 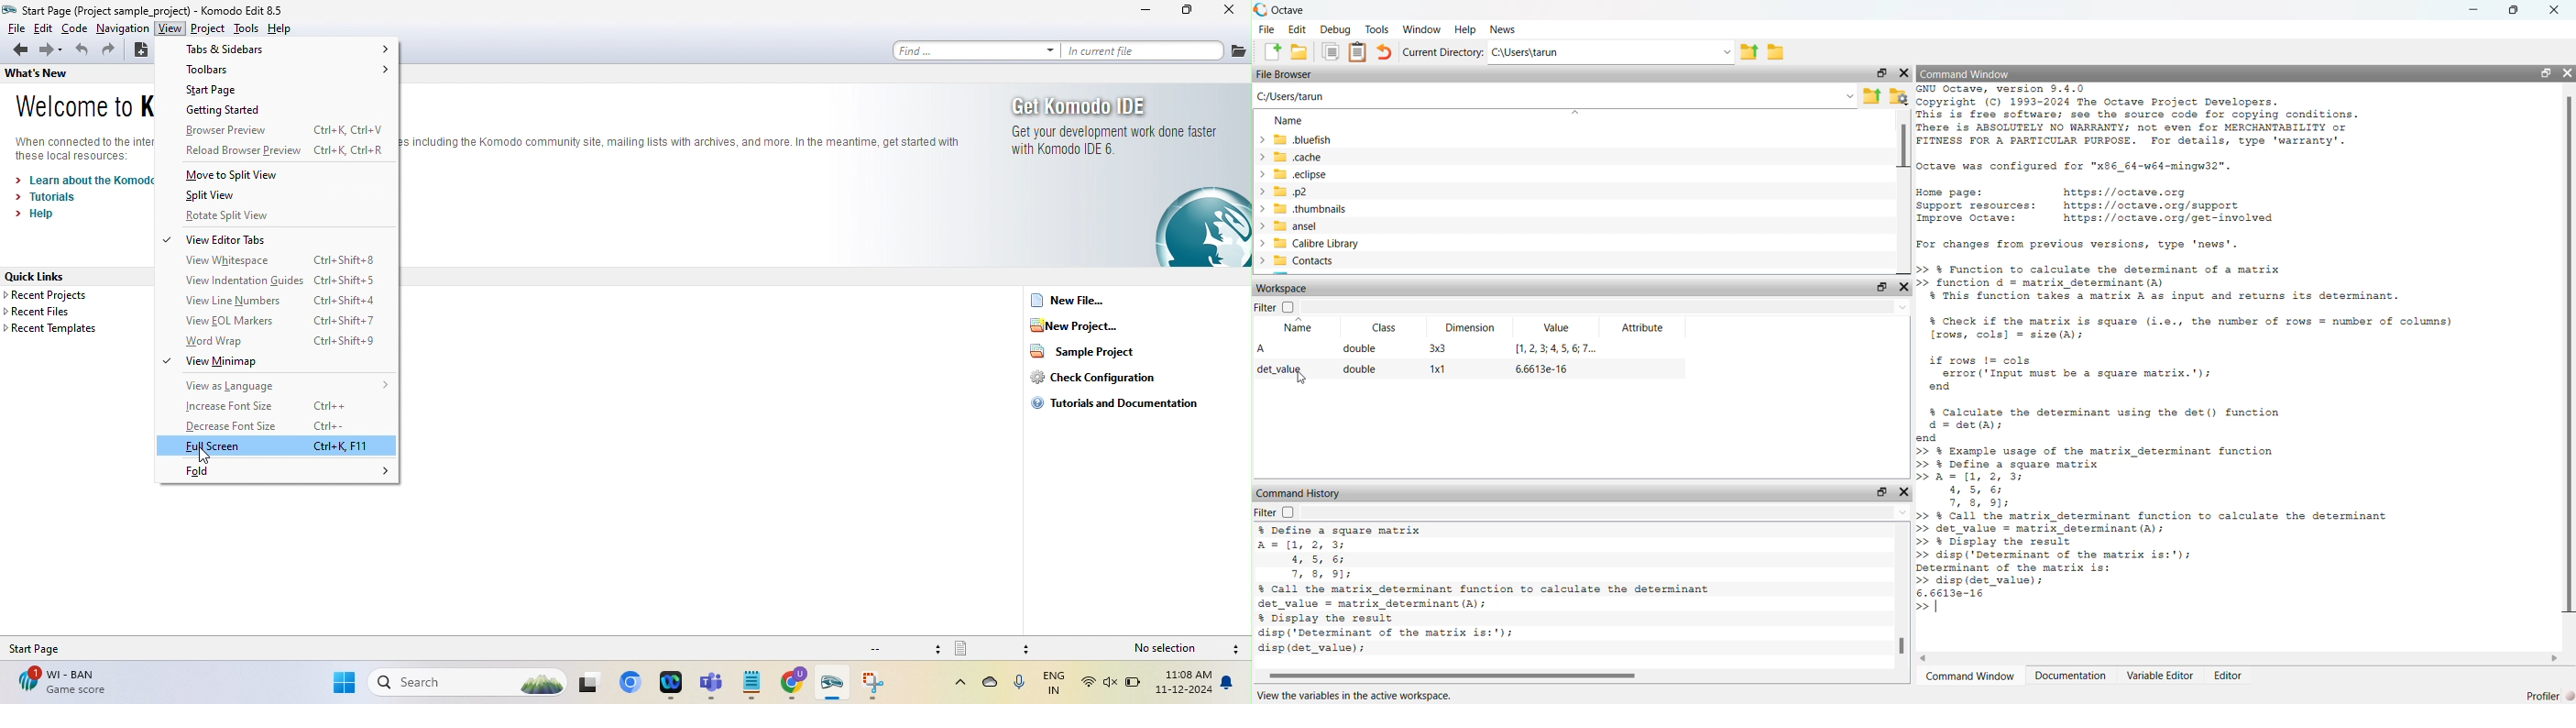 What do you see at coordinates (55, 329) in the screenshot?
I see `recent templates` at bounding box center [55, 329].